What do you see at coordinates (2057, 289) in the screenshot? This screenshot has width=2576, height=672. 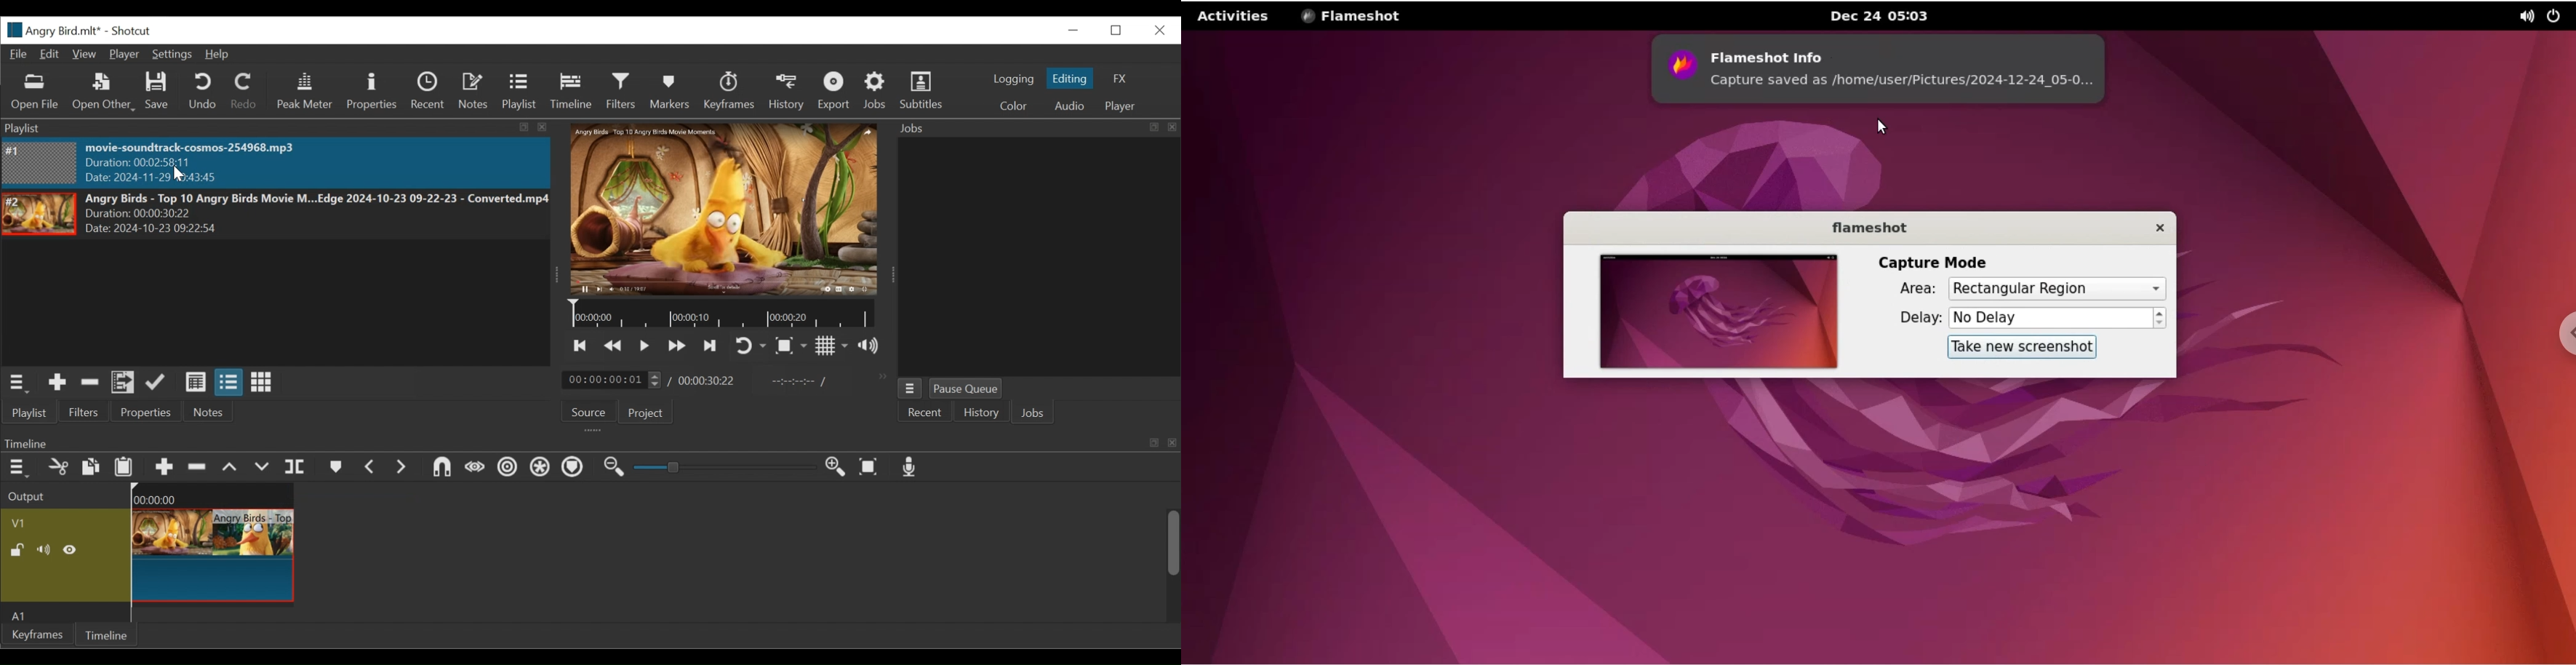 I see `area options` at bounding box center [2057, 289].